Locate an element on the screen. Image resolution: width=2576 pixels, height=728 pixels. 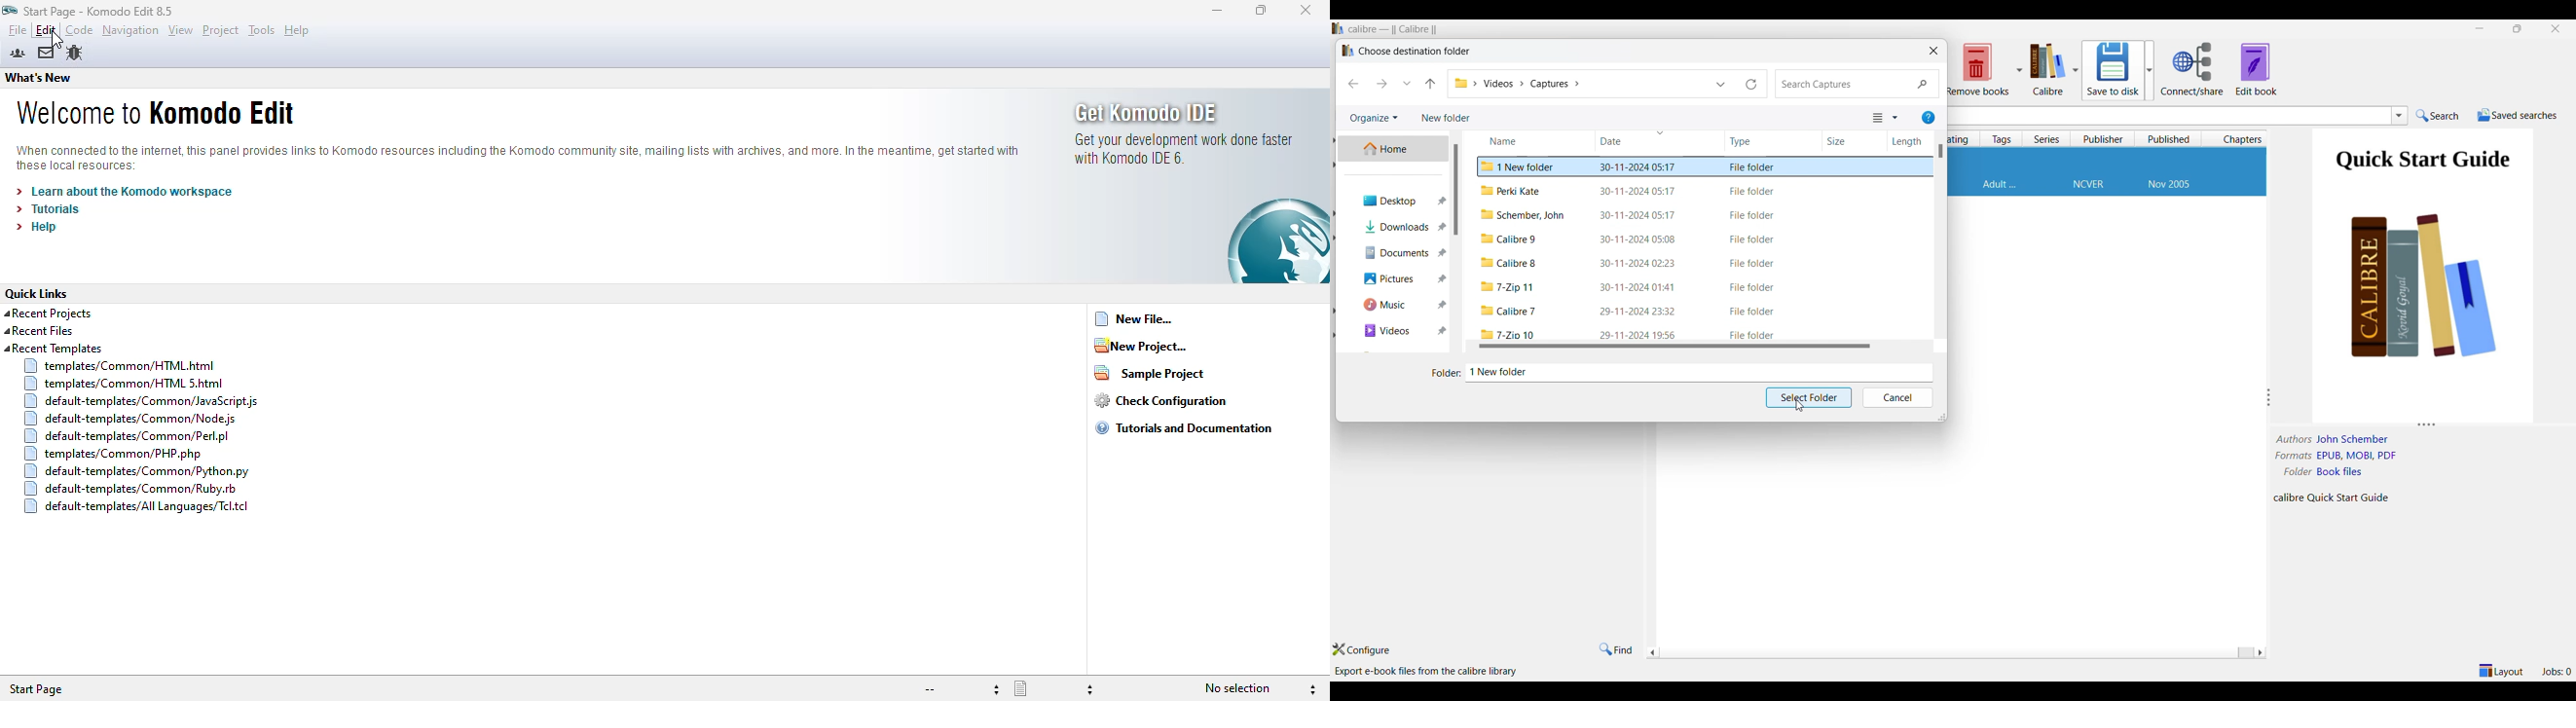
date is located at coordinates (1639, 312).